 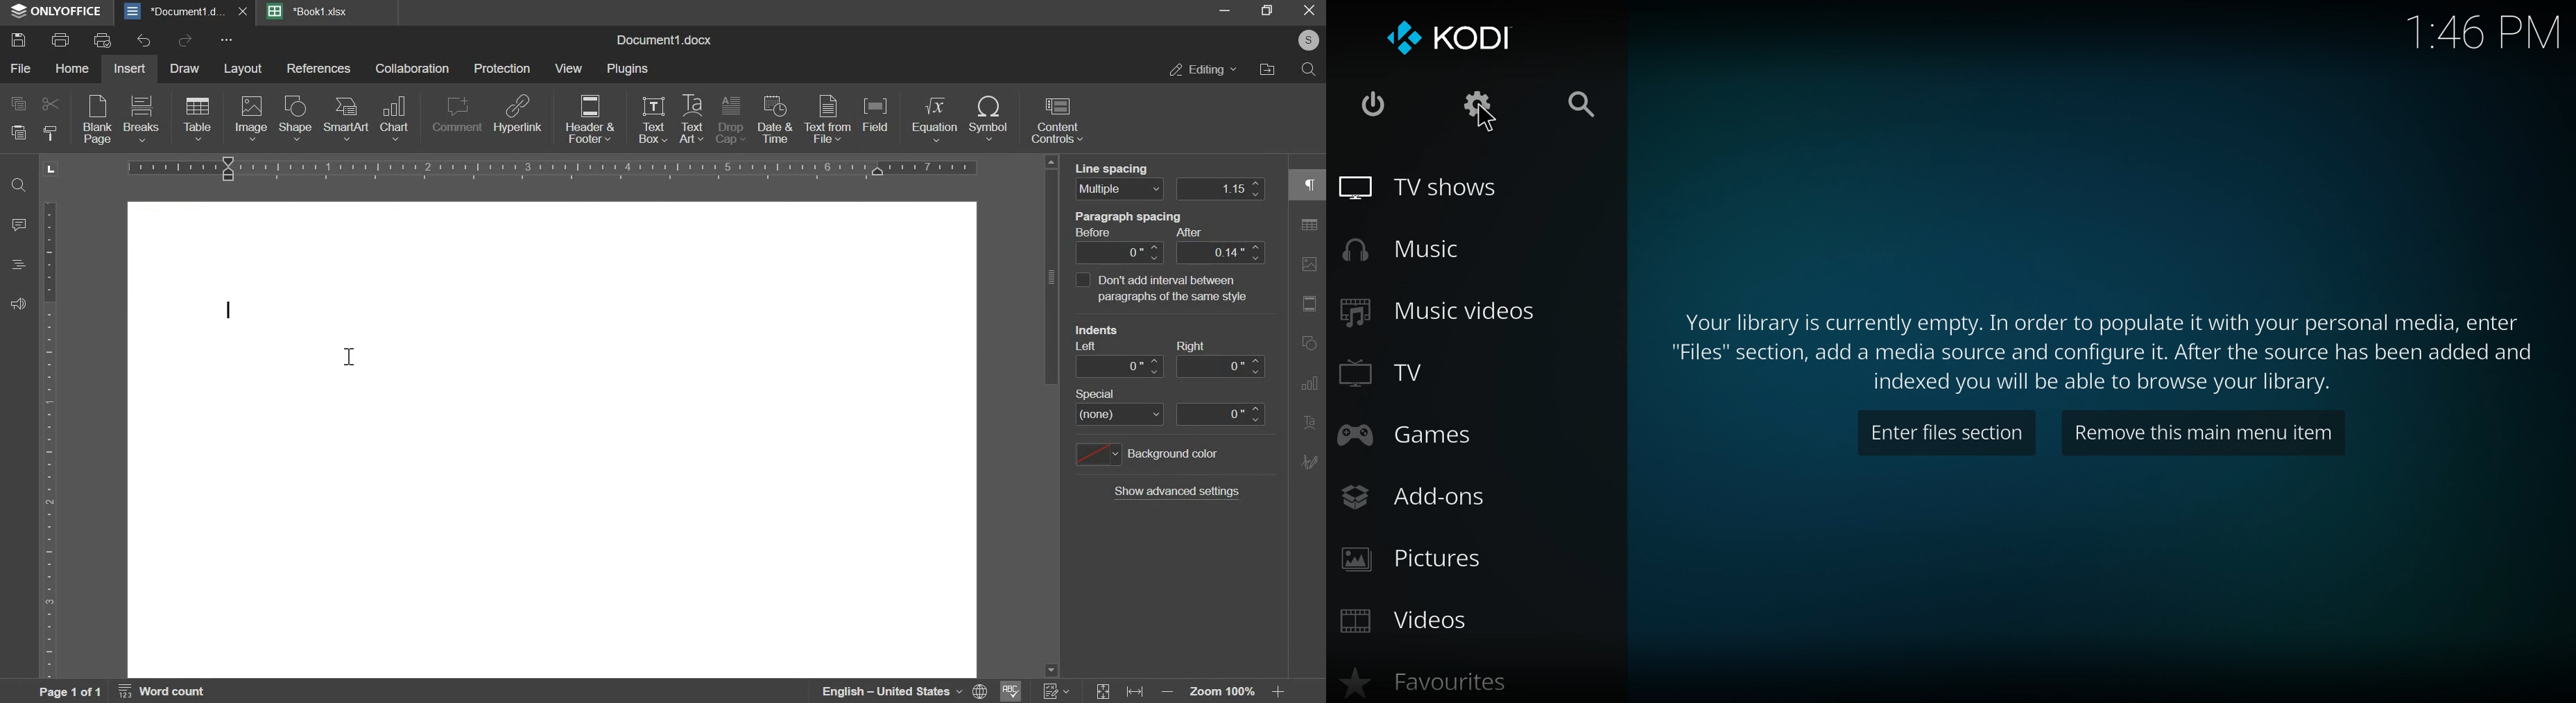 I want to click on numericals, so click(x=1056, y=688).